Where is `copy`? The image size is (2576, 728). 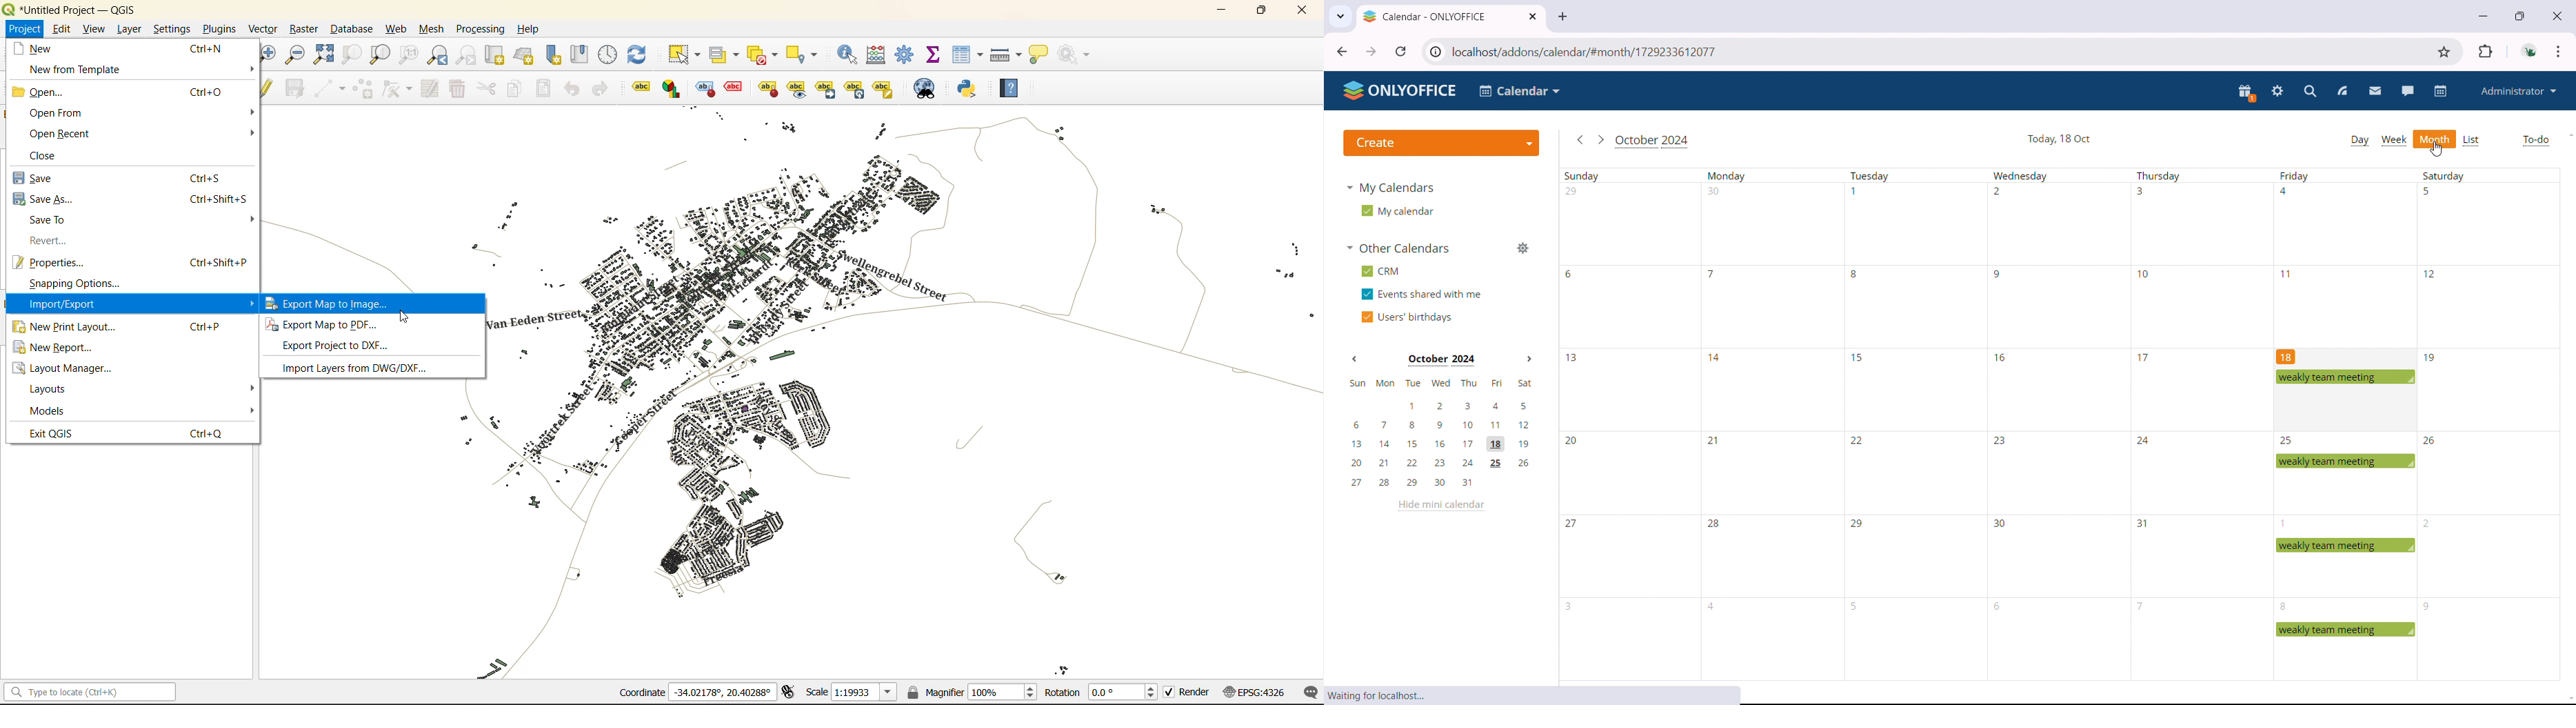 copy is located at coordinates (514, 88).